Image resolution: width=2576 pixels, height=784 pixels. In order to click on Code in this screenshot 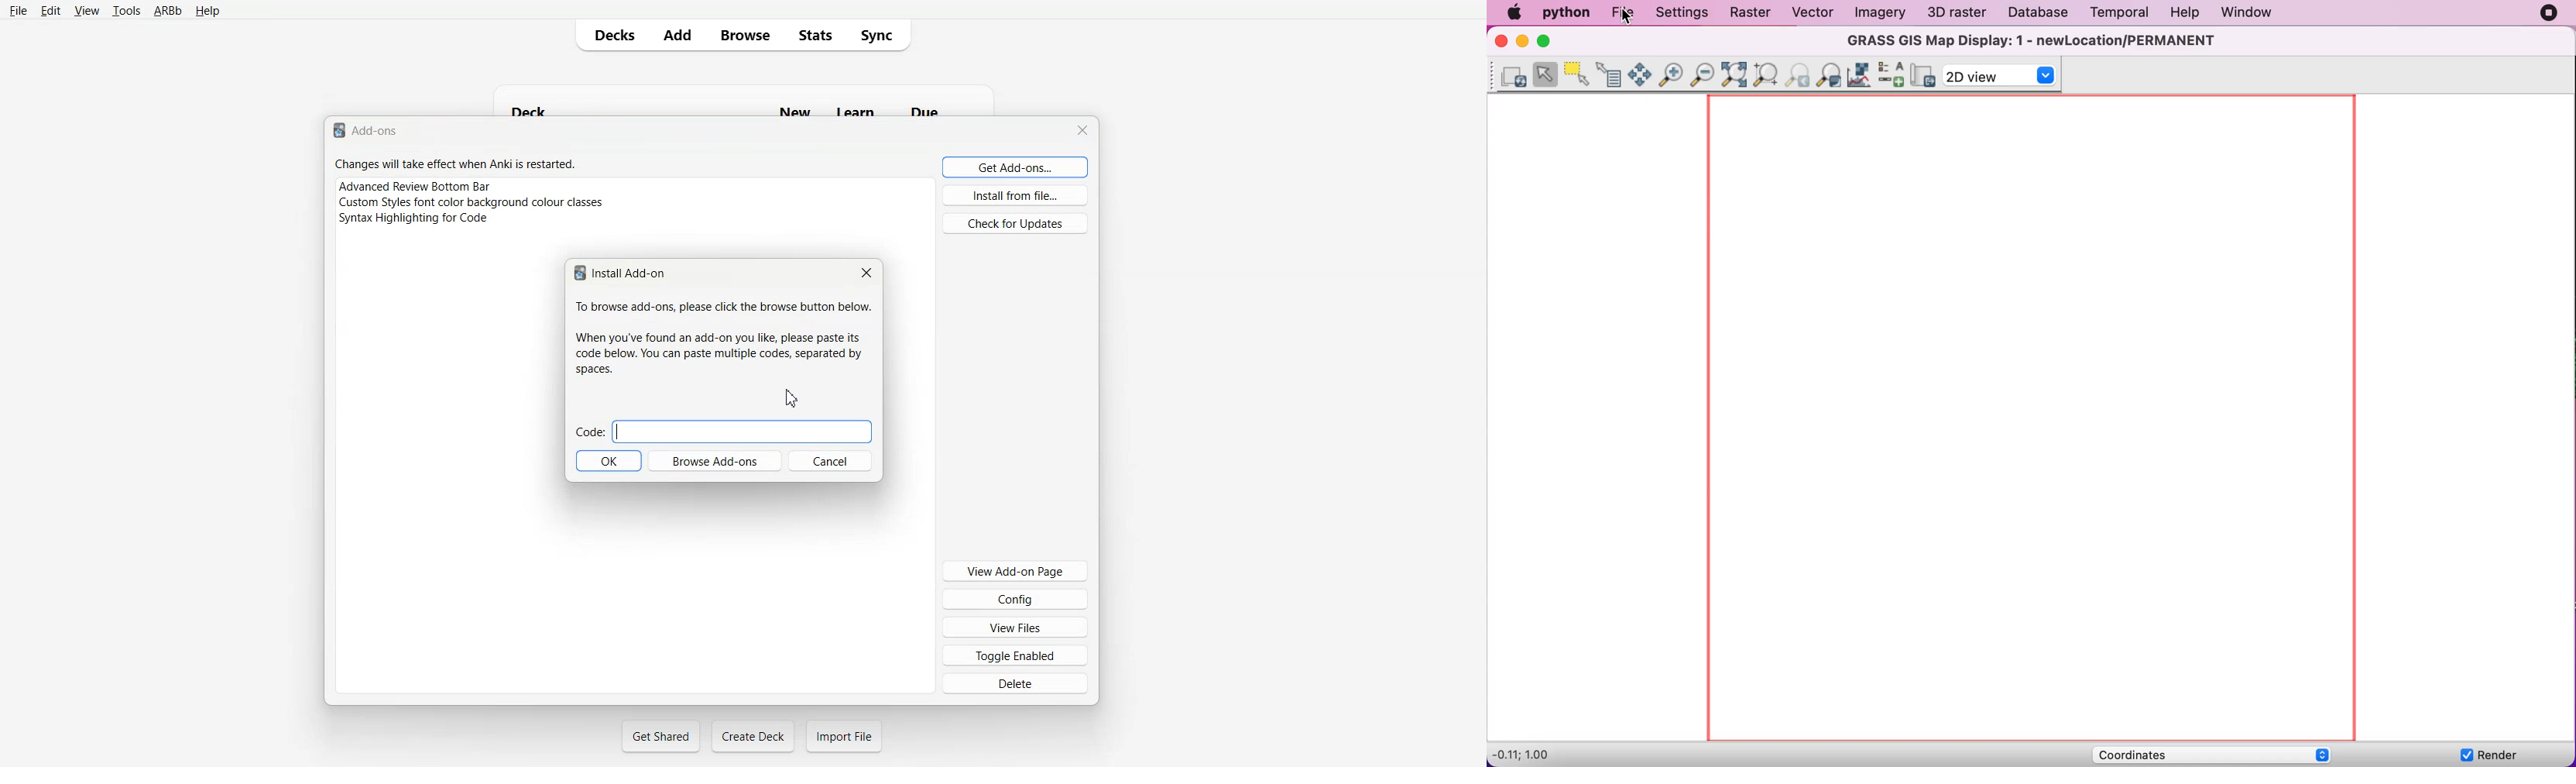, I will do `click(723, 430)`.